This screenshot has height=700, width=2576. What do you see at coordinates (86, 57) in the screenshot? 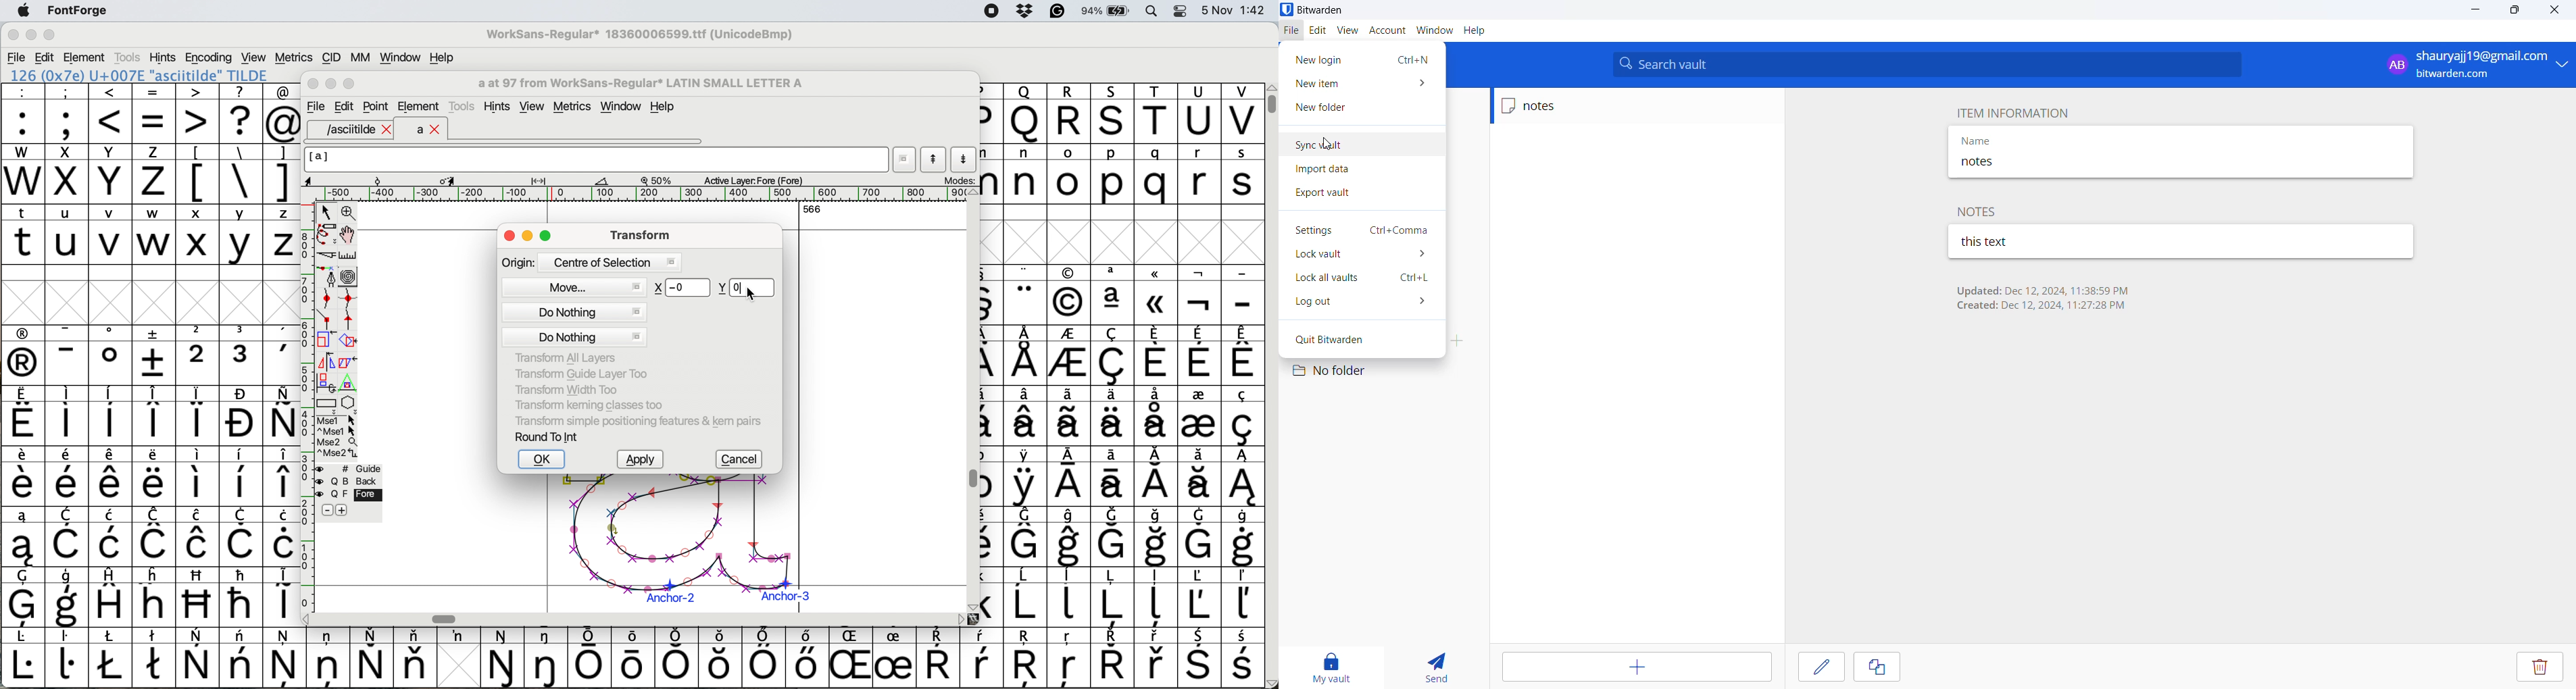
I see `element` at bounding box center [86, 57].